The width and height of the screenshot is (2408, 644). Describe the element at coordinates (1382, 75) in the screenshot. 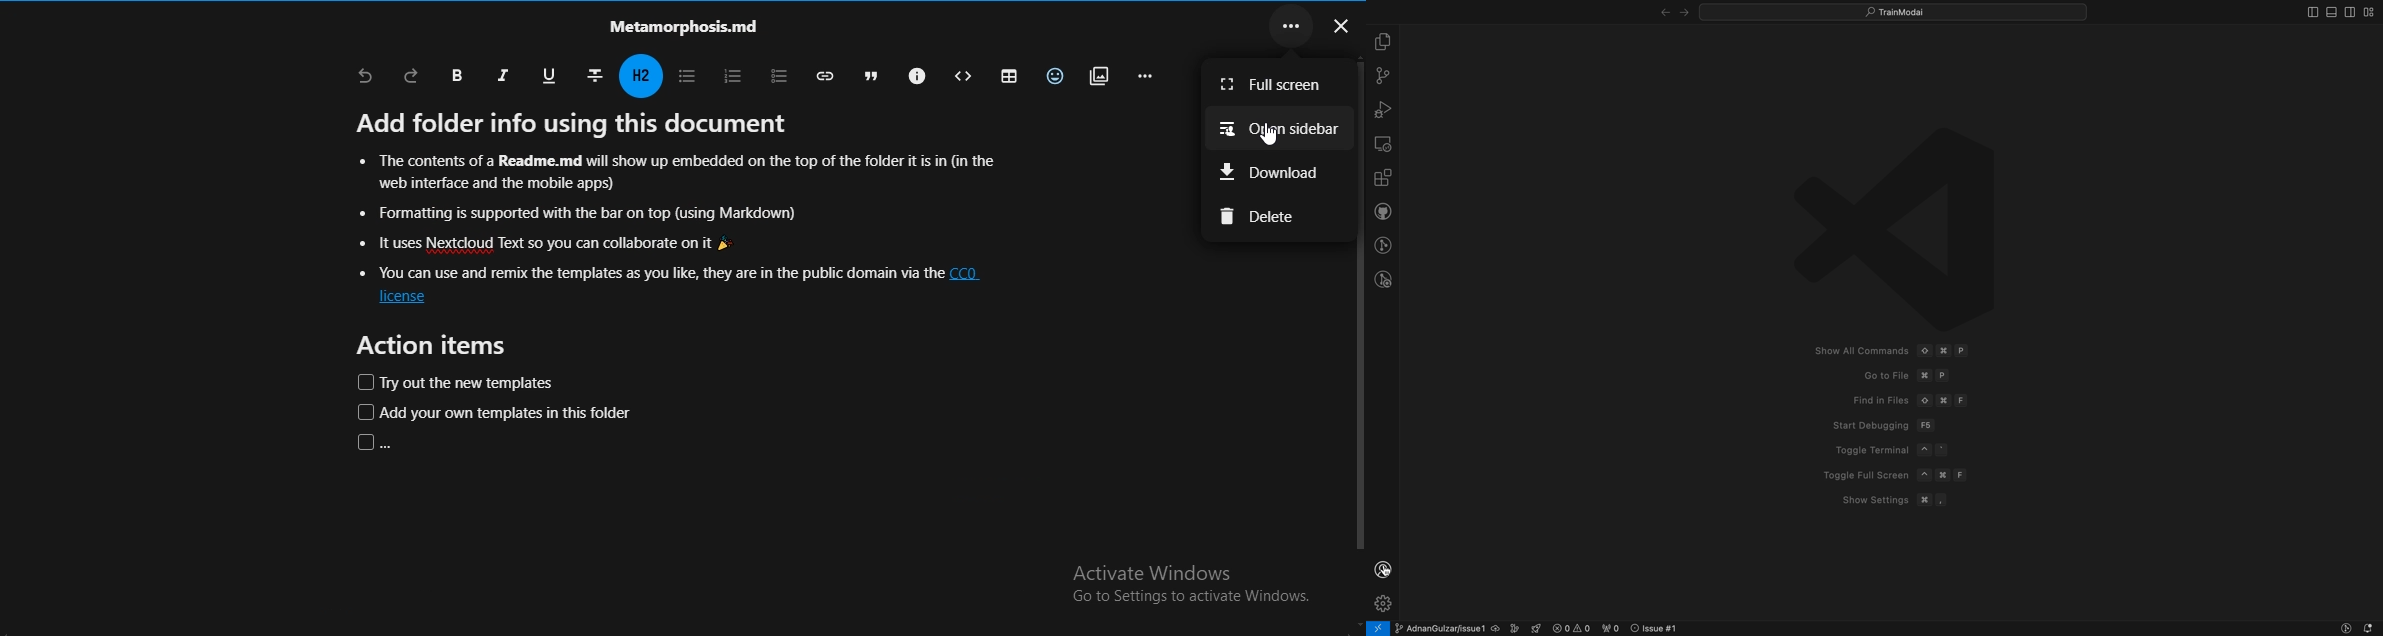

I see `git` at that location.